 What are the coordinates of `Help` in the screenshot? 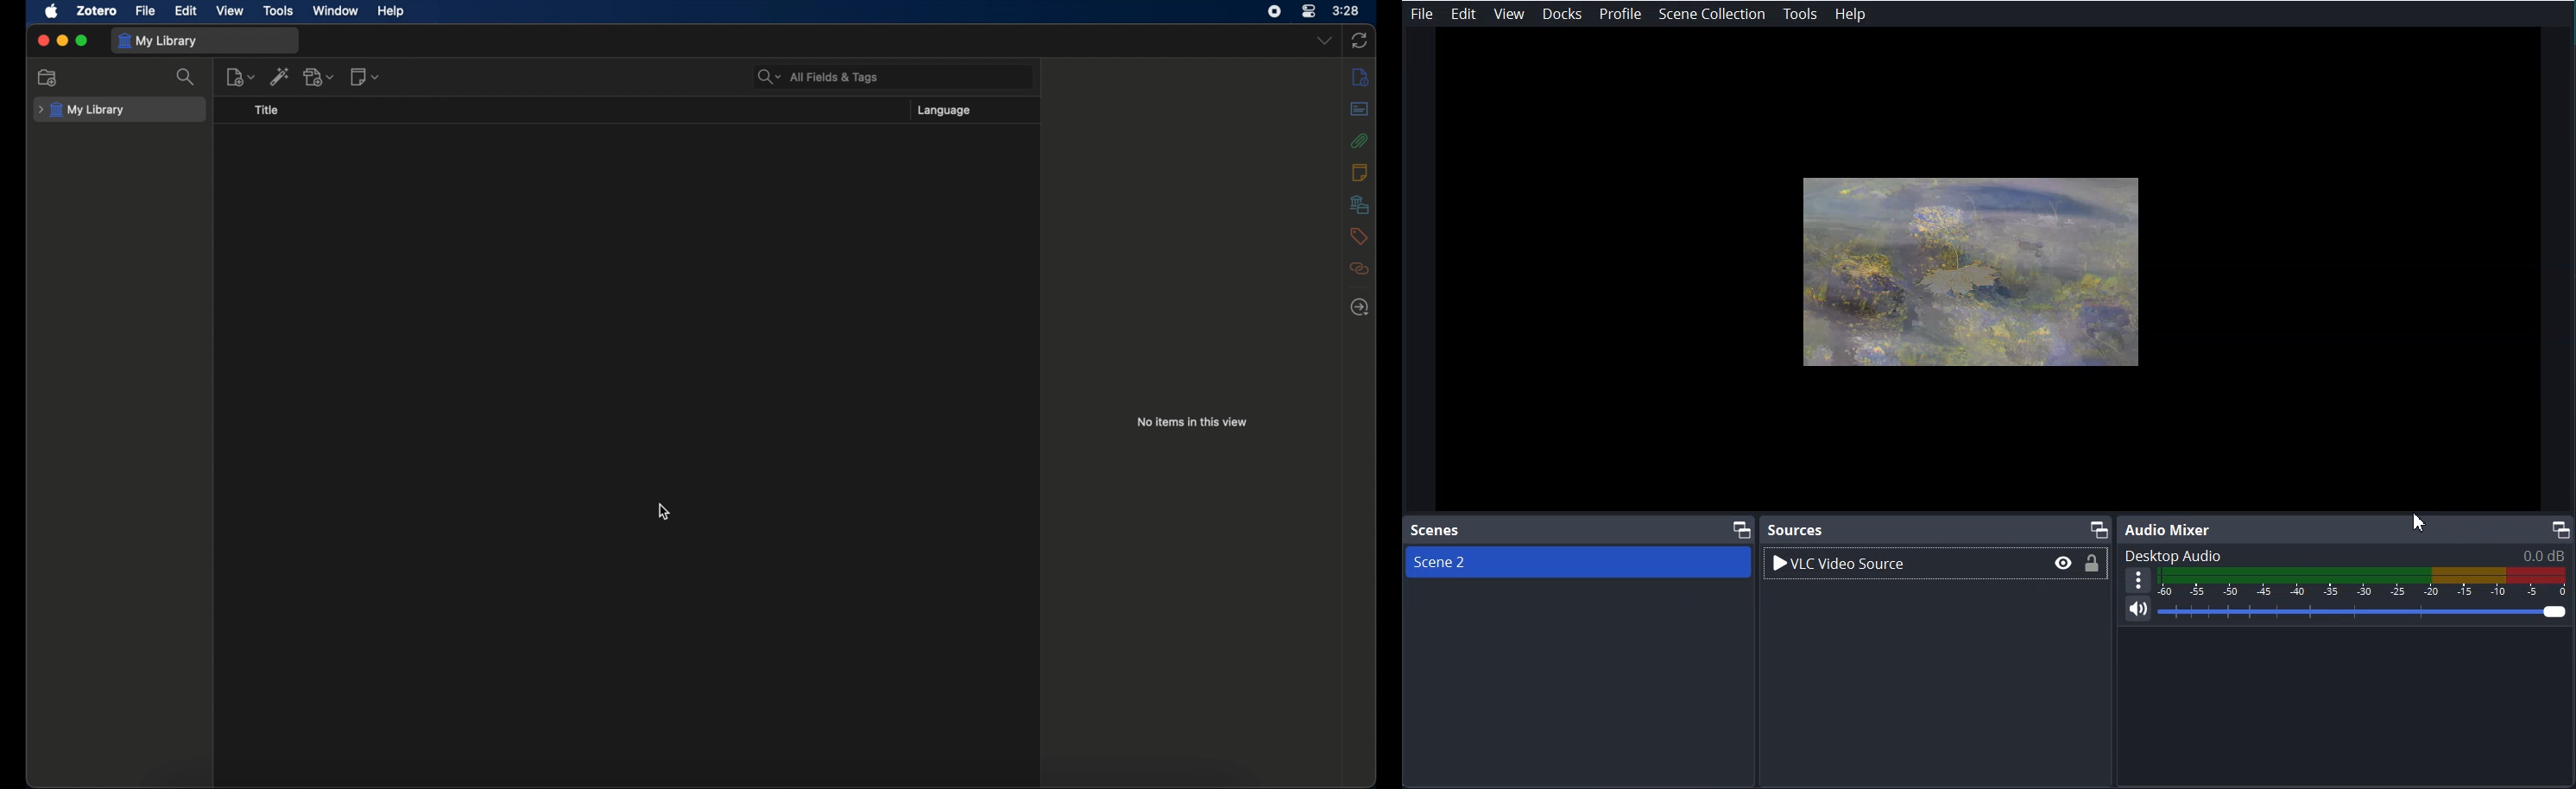 It's located at (1851, 14).